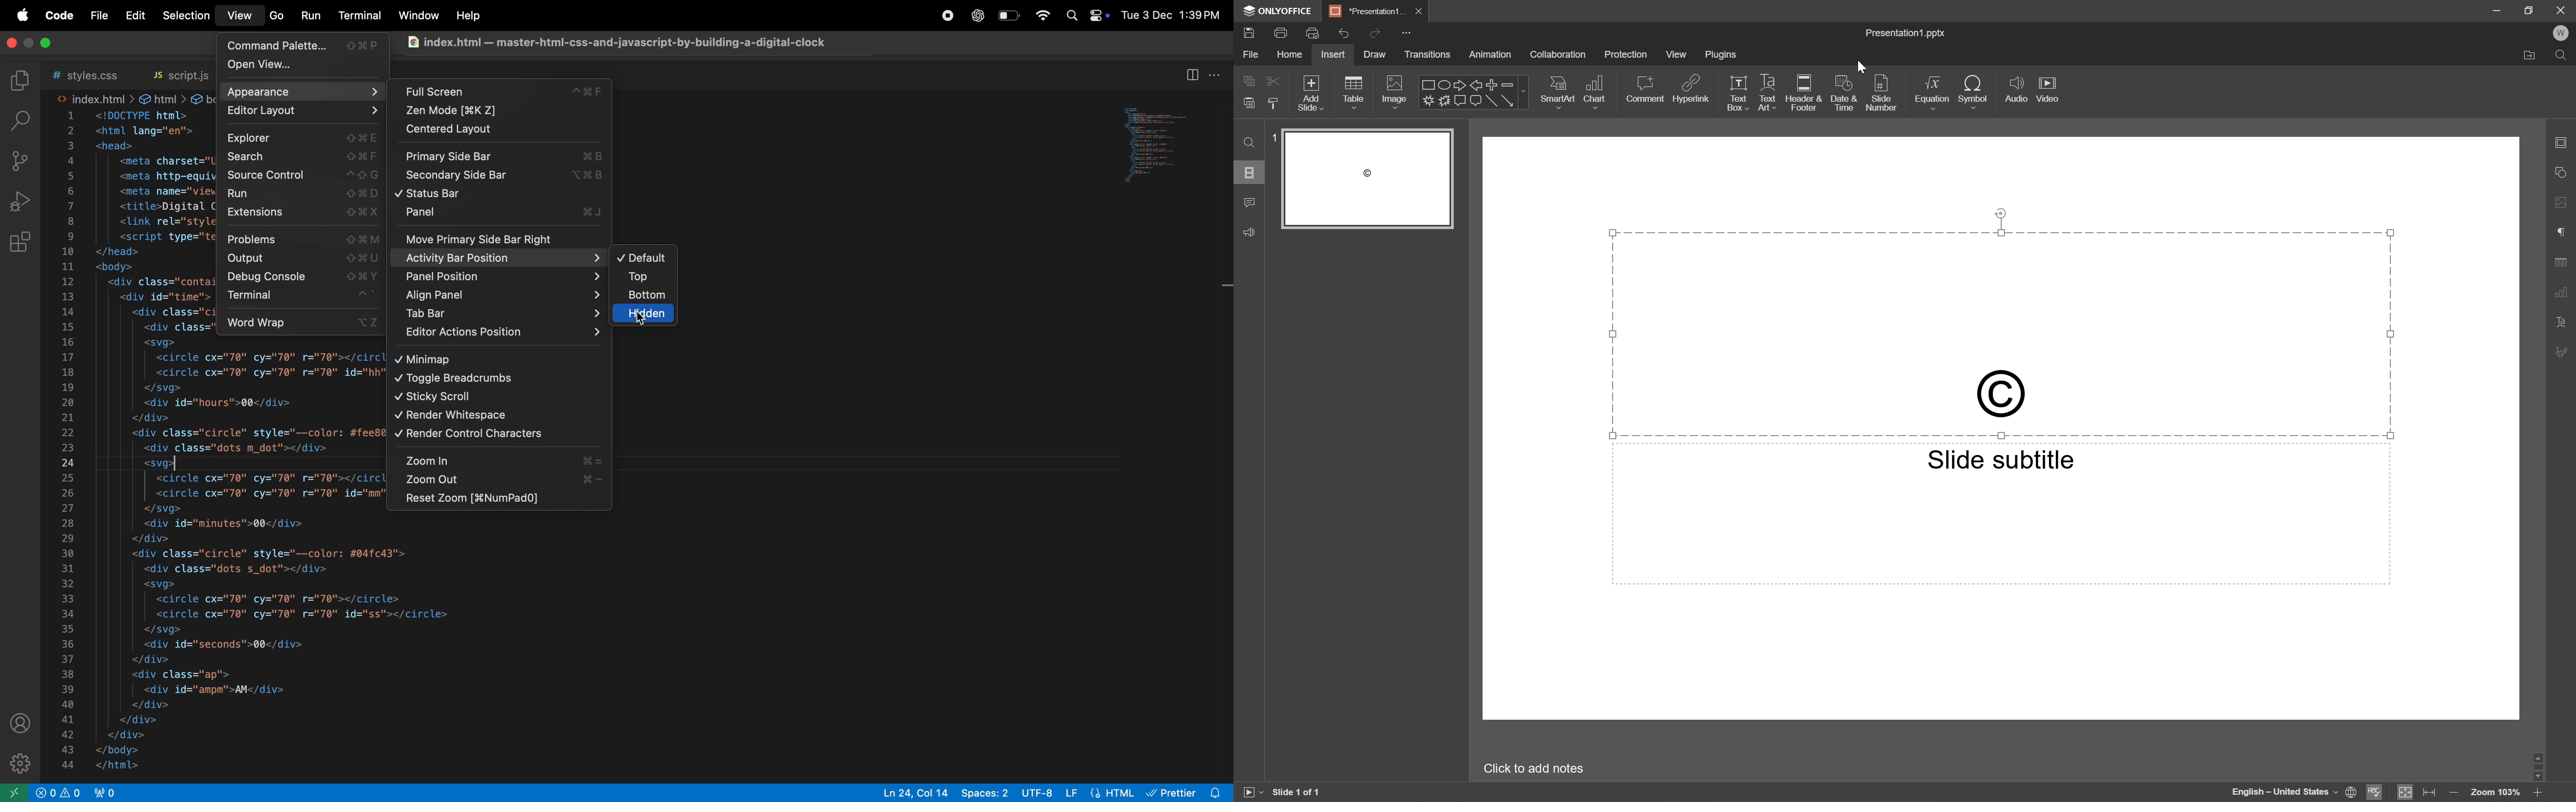 The image size is (2576, 812). What do you see at coordinates (1806, 92) in the screenshot?
I see `Header & Footer` at bounding box center [1806, 92].